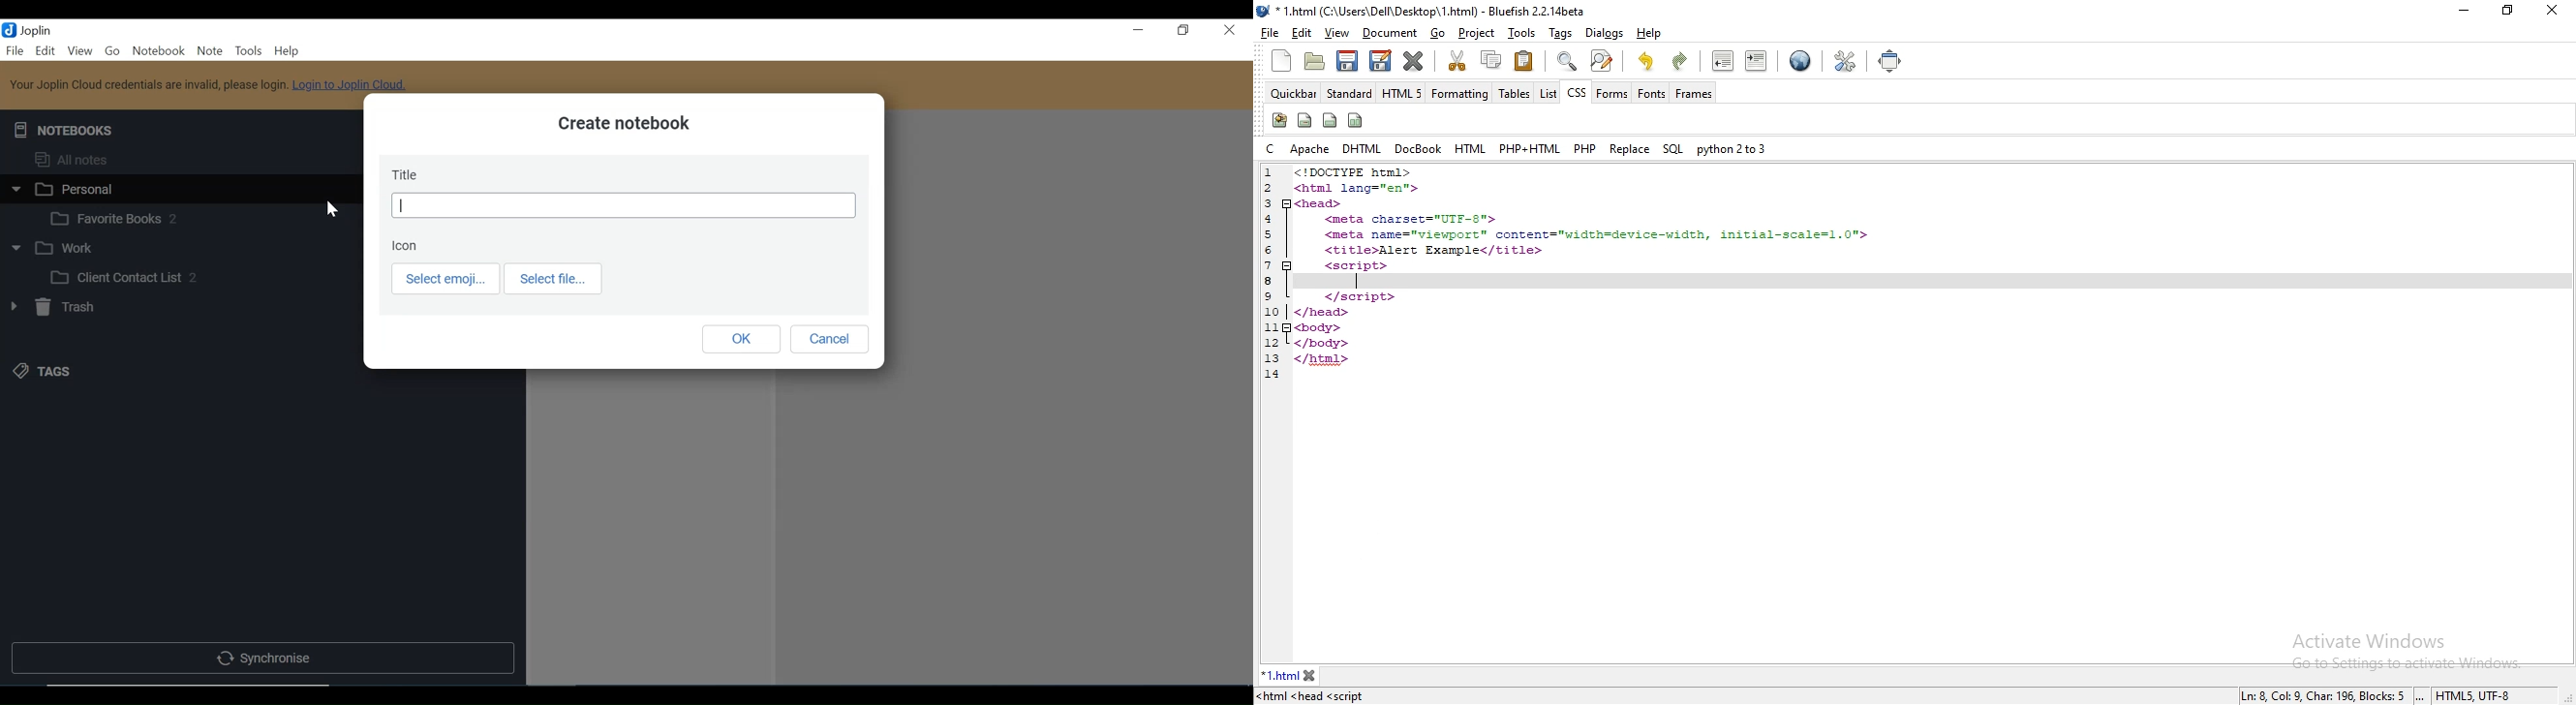  Describe the element at coordinates (210, 85) in the screenshot. I see `Login to Joplin Cloud` at that location.